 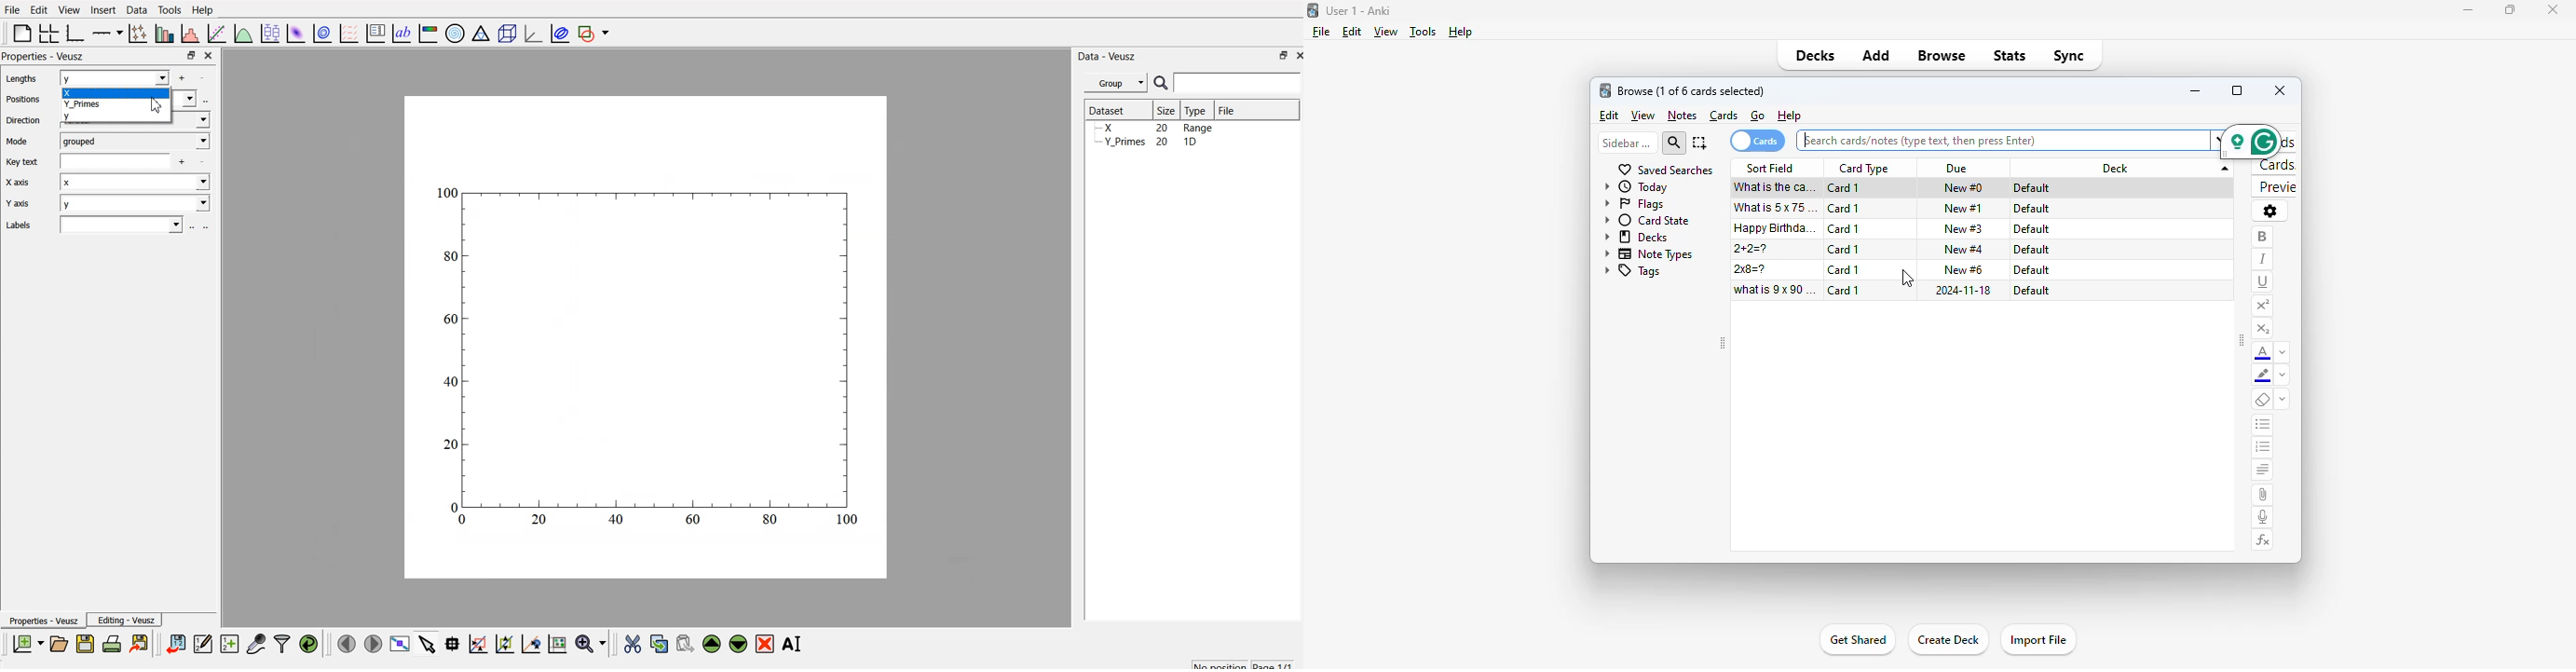 I want to click on get shared, so click(x=1856, y=641).